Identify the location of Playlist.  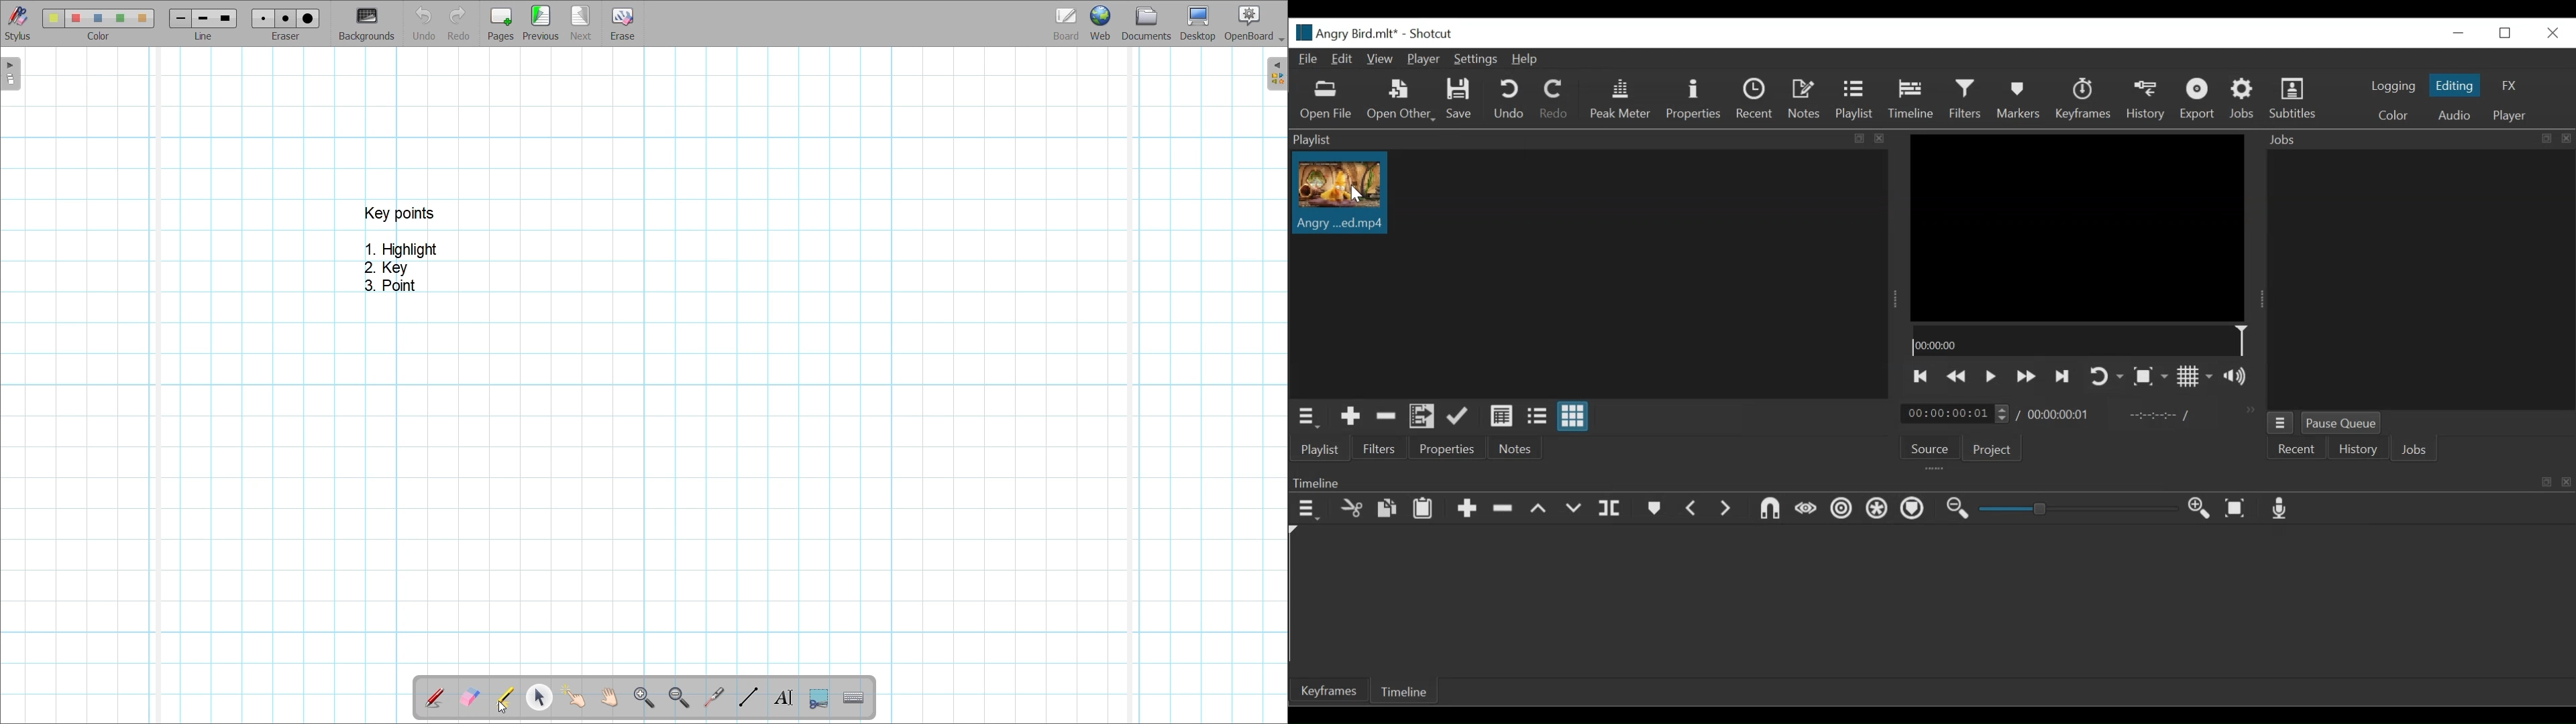
(1327, 448).